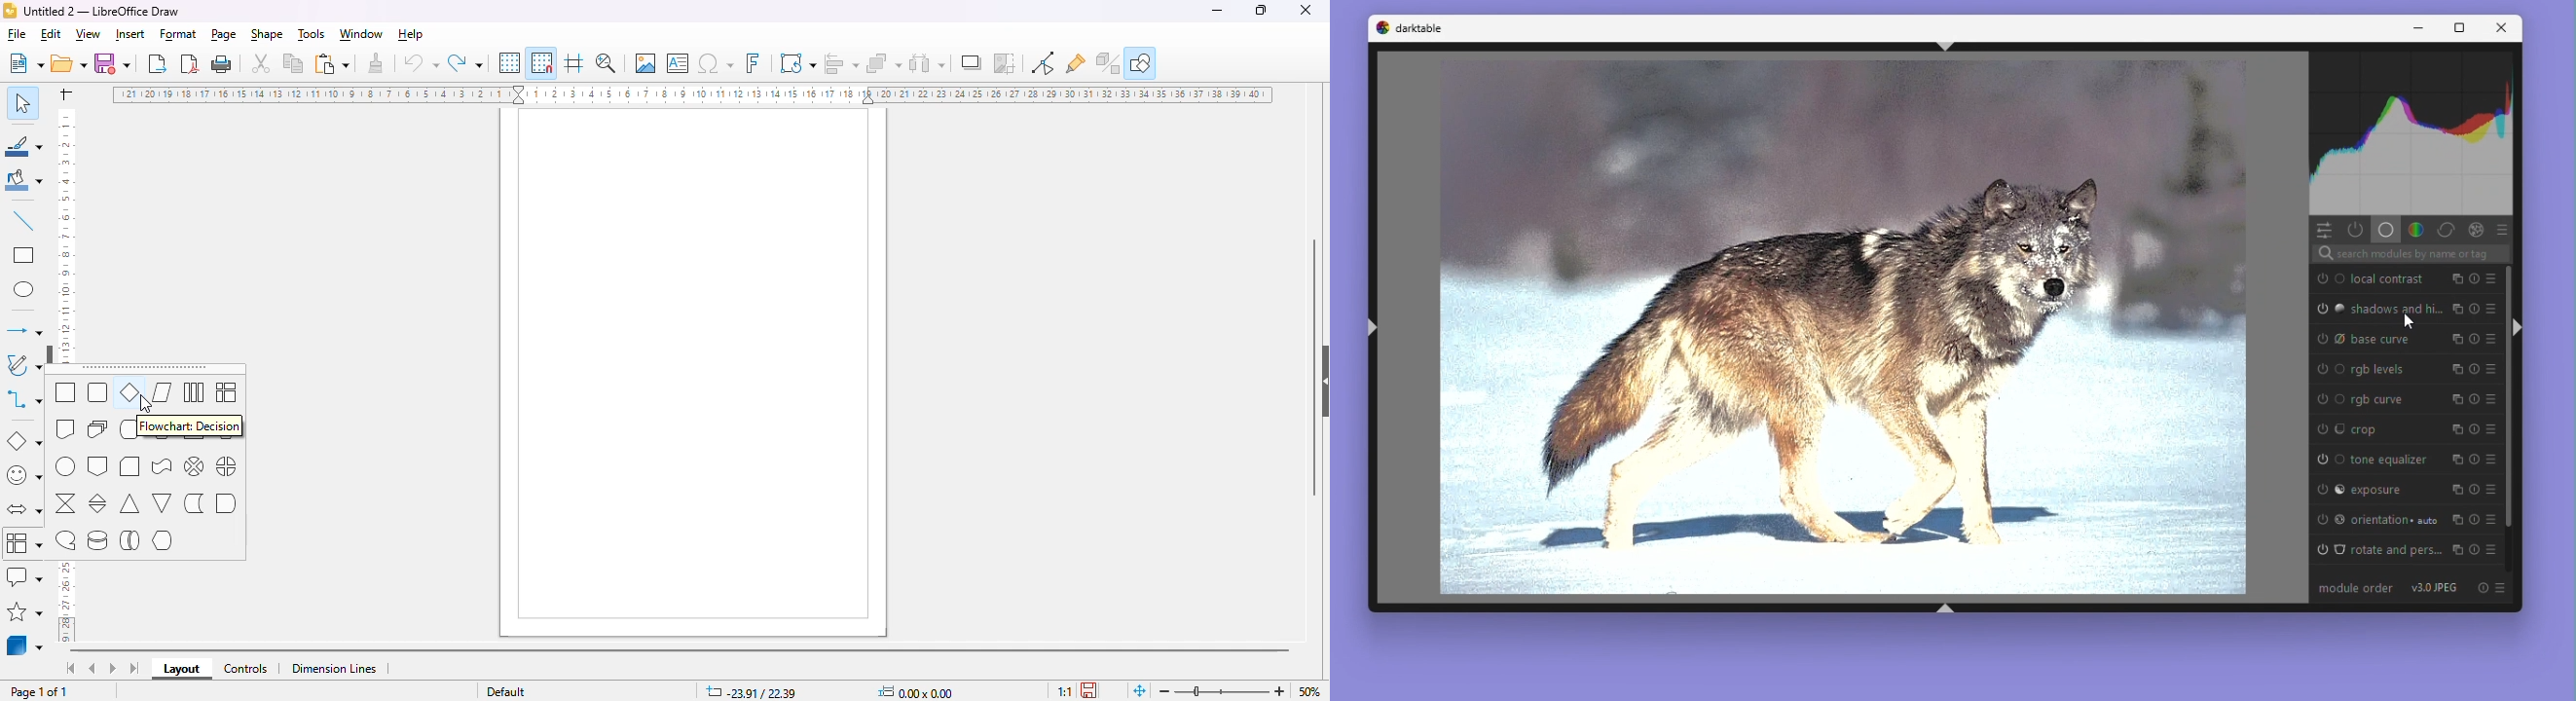 Image resolution: width=2576 pixels, height=728 pixels. Describe the element at coordinates (25, 646) in the screenshot. I see `3D objects` at that location.